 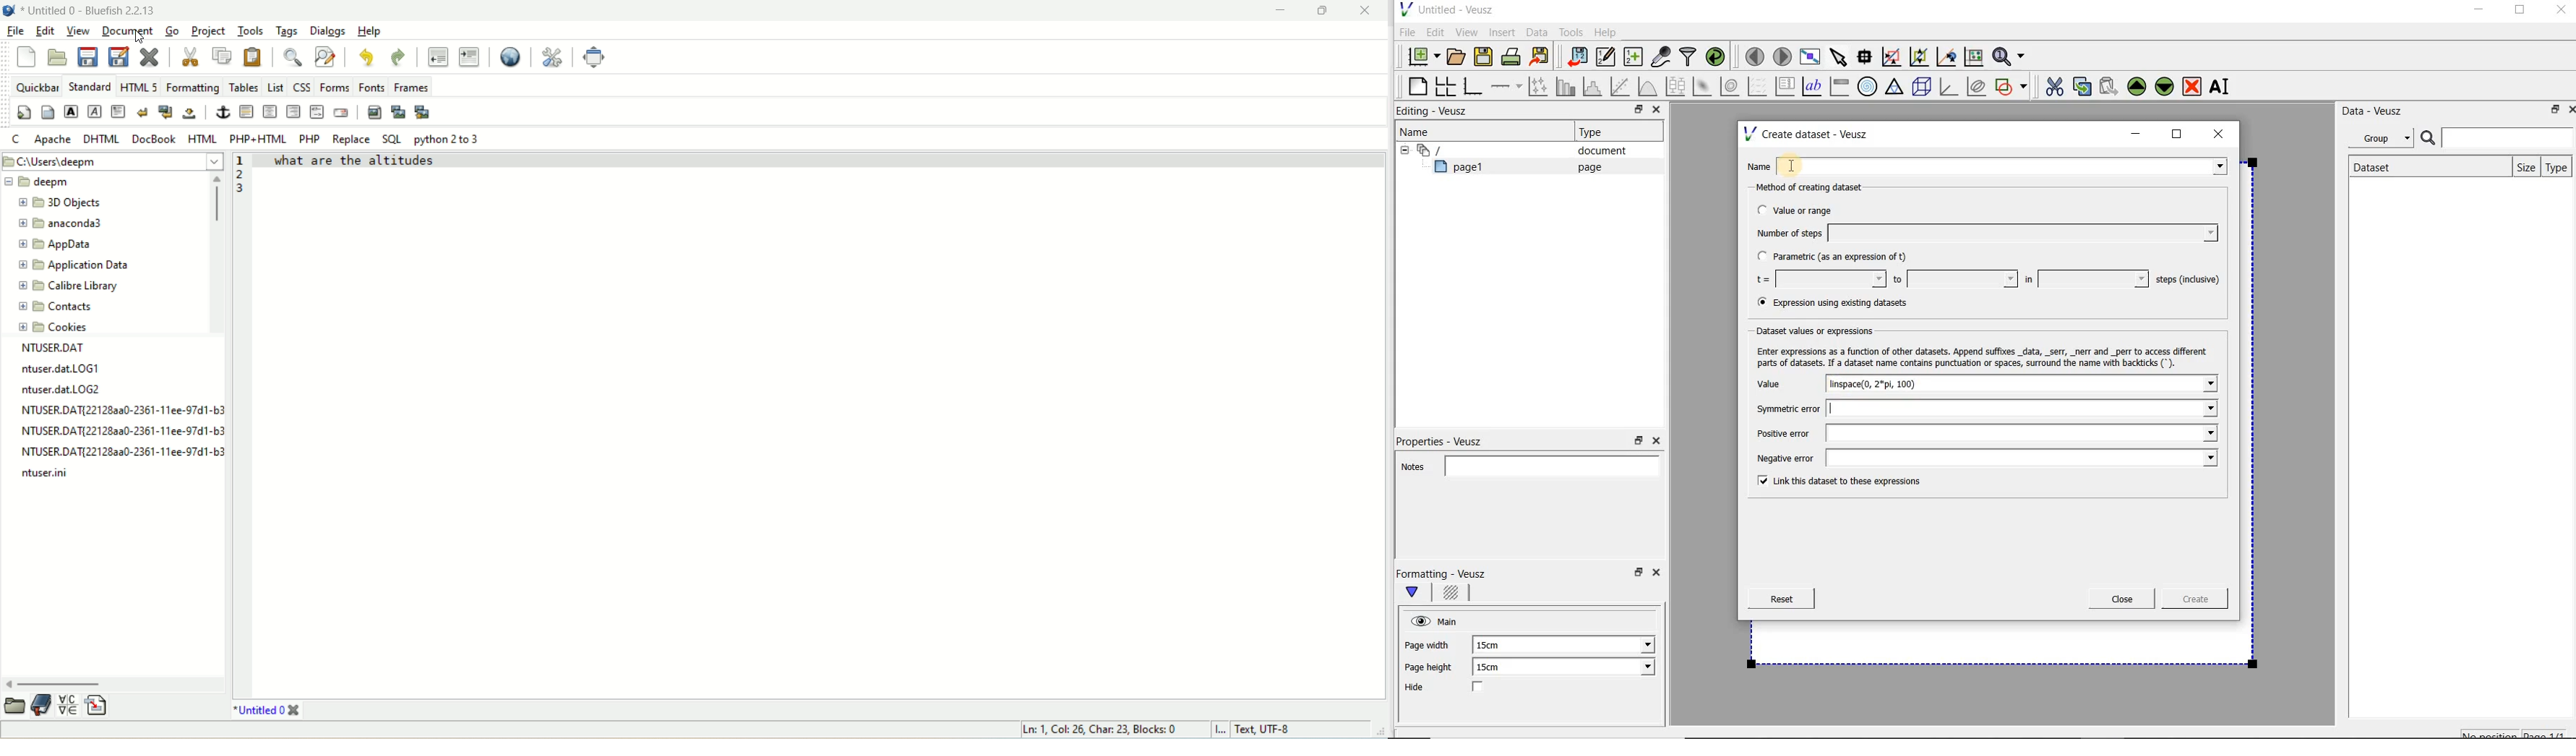 What do you see at coordinates (121, 57) in the screenshot?
I see `save file as` at bounding box center [121, 57].